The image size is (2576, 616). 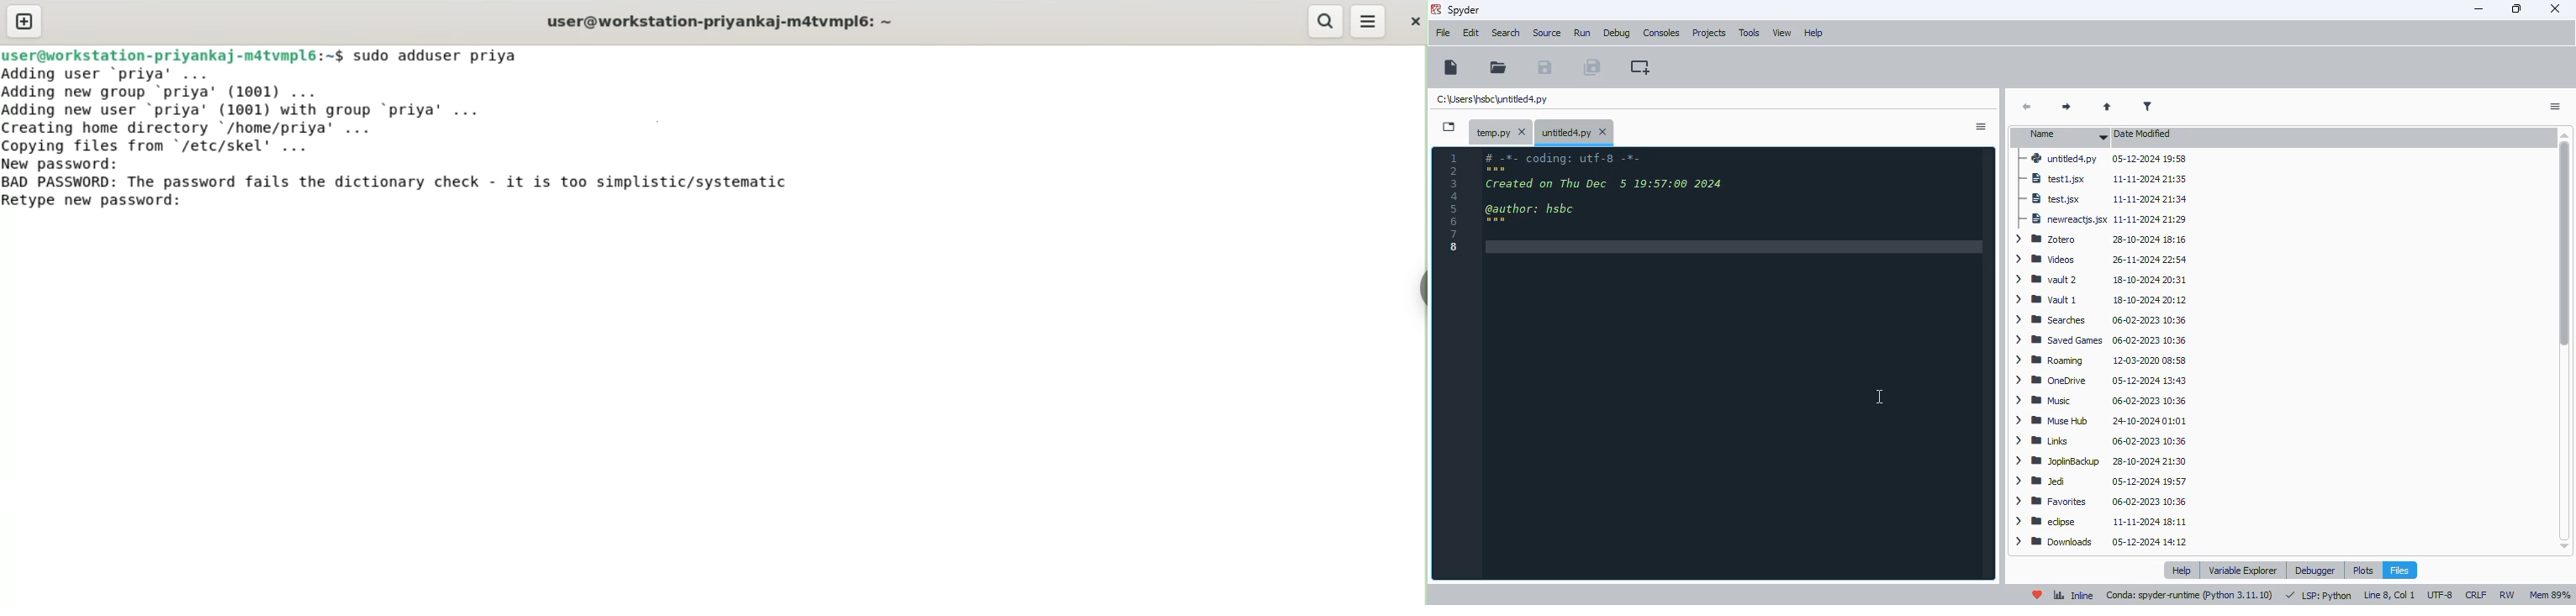 What do you see at coordinates (2479, 9) in the screenshot?
I see `minimize` at bounding box center [2479, 9].